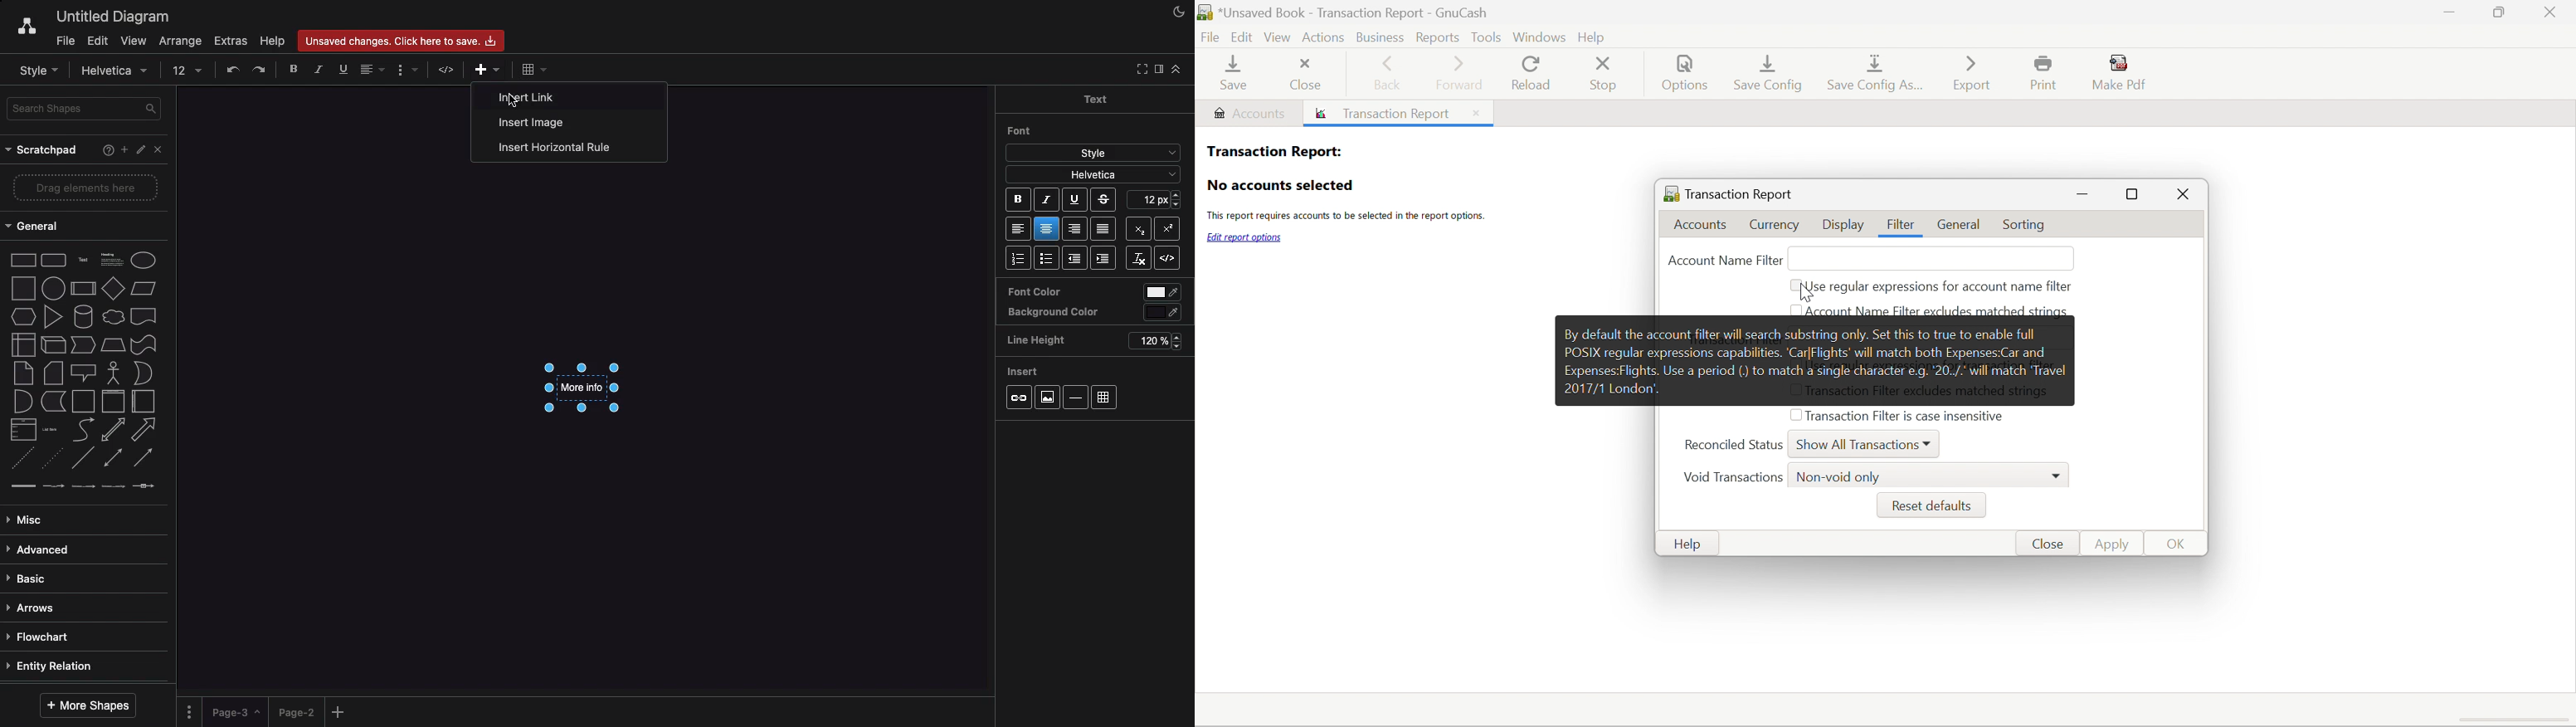  I want to click on Insert image, so click(534, 124).